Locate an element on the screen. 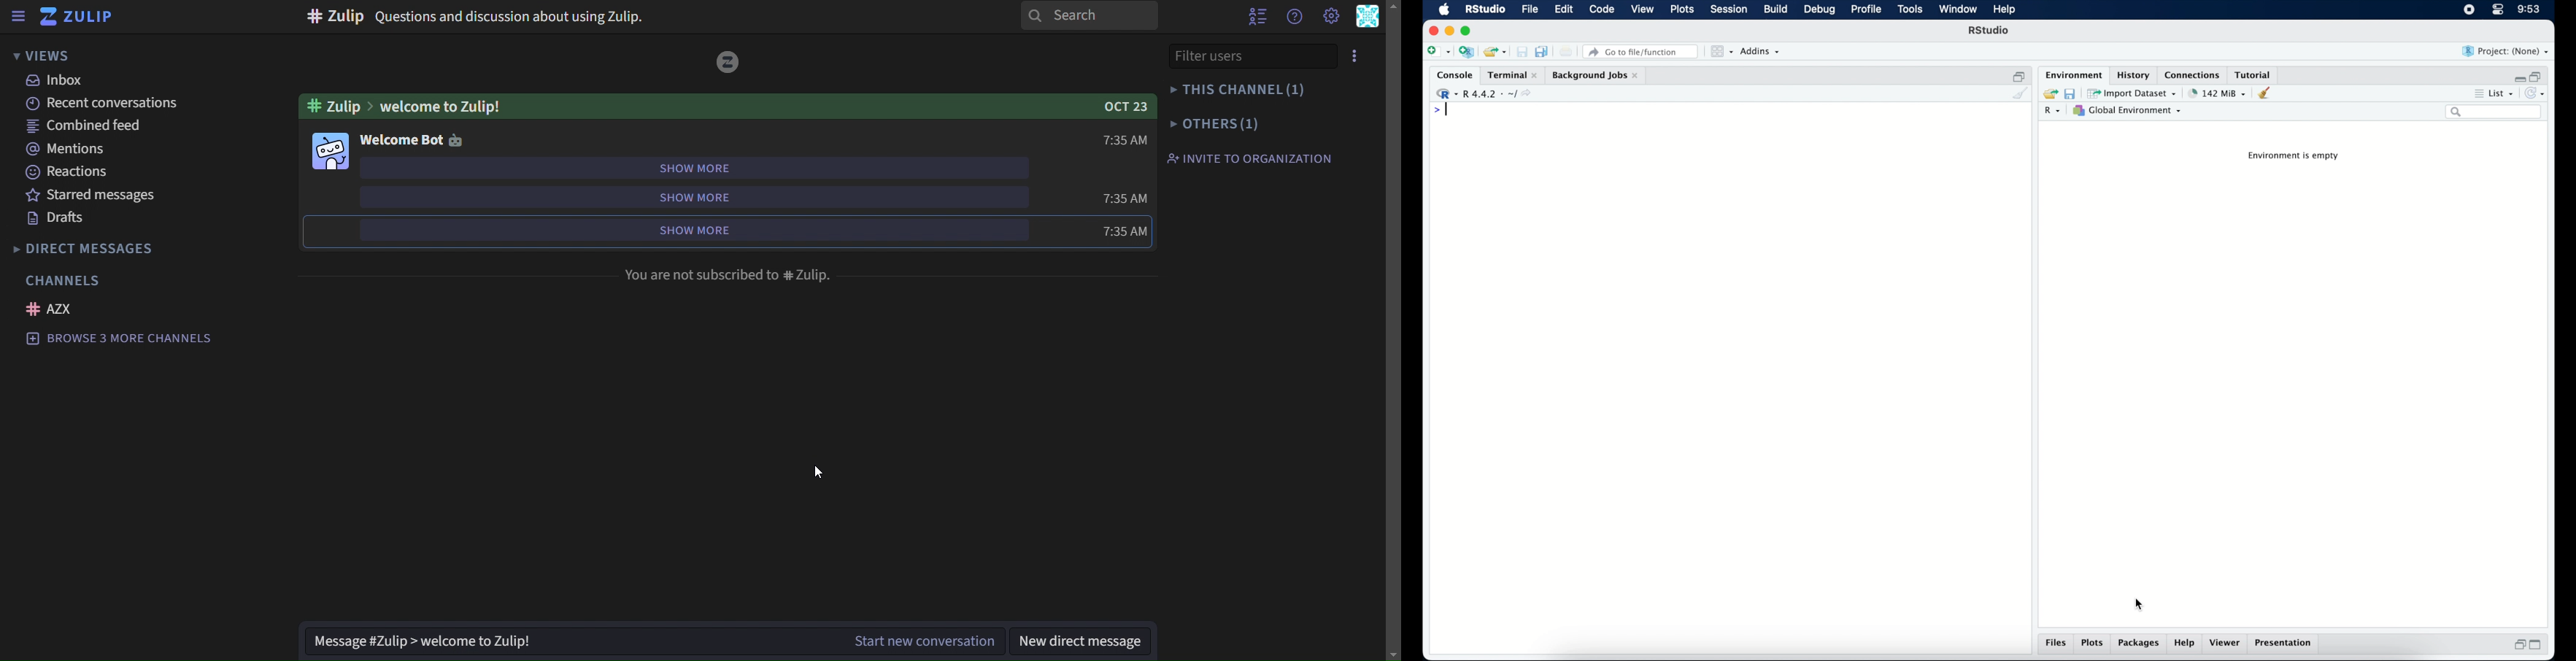  restore down is located at coordinates (2539, 75).